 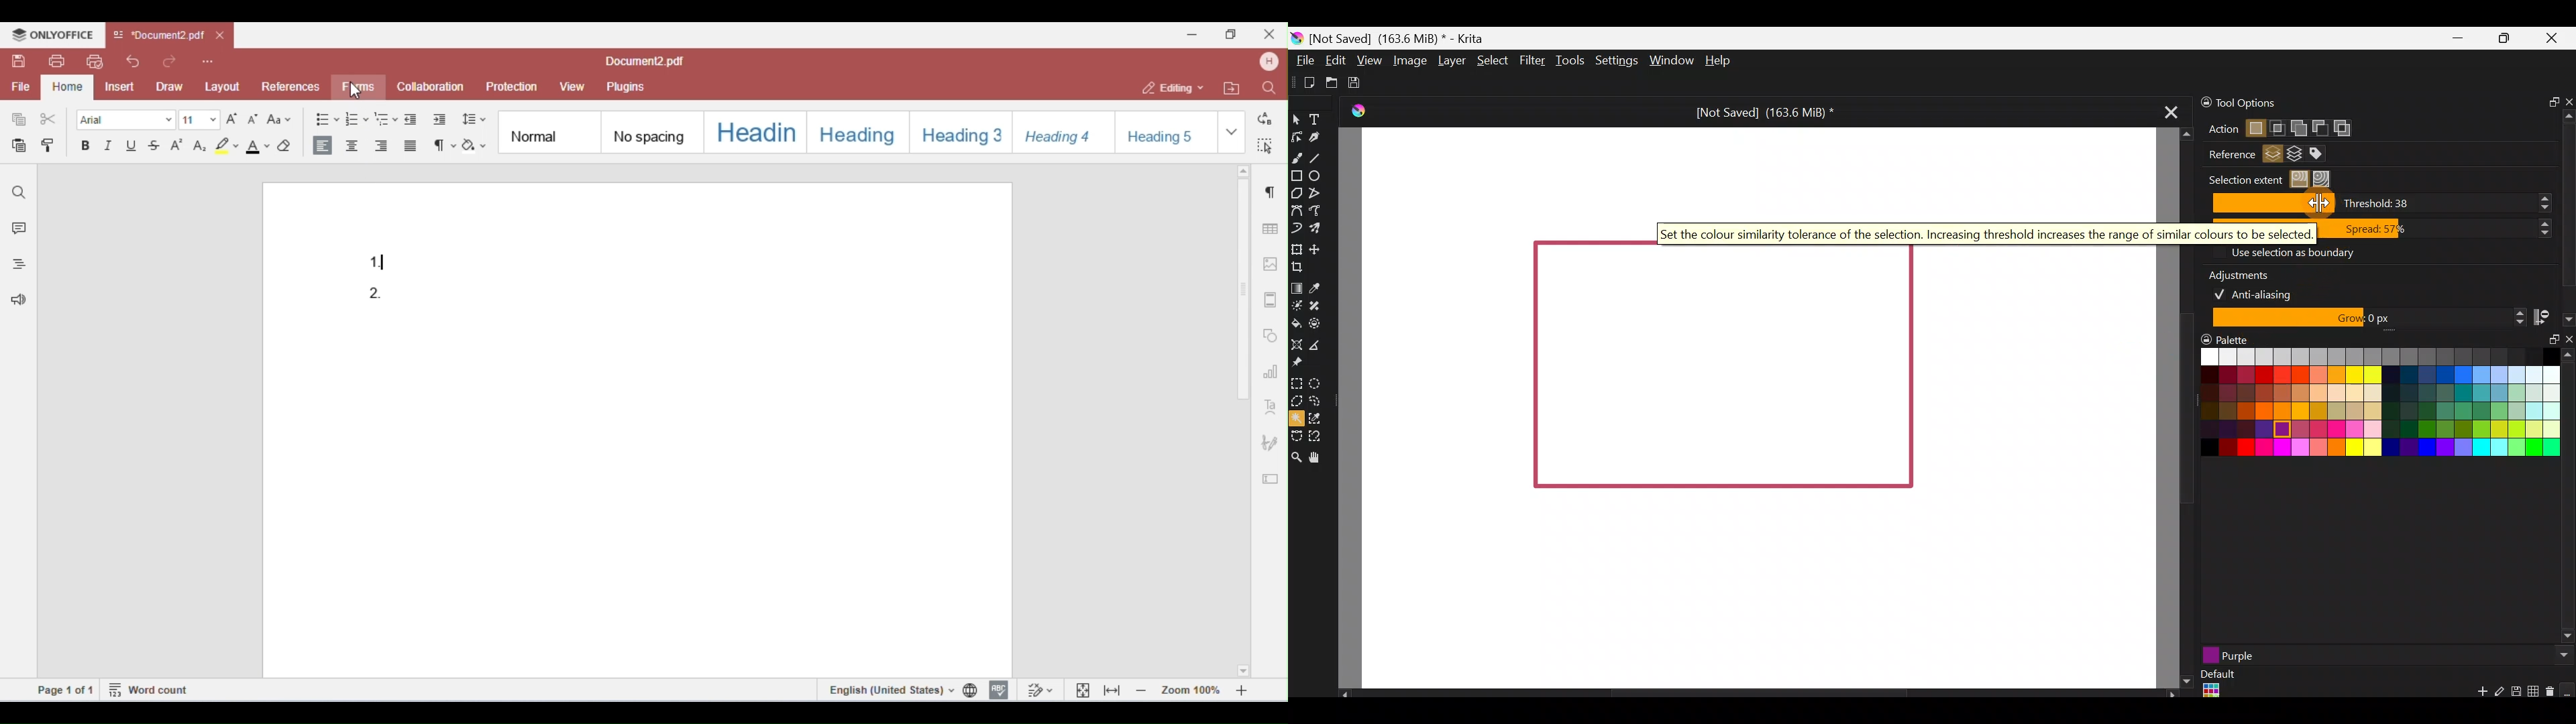 What do you see at coordinates (2561, 655) in the screenshot?
I see `Scroll button` at bounding box center [2561, 655].